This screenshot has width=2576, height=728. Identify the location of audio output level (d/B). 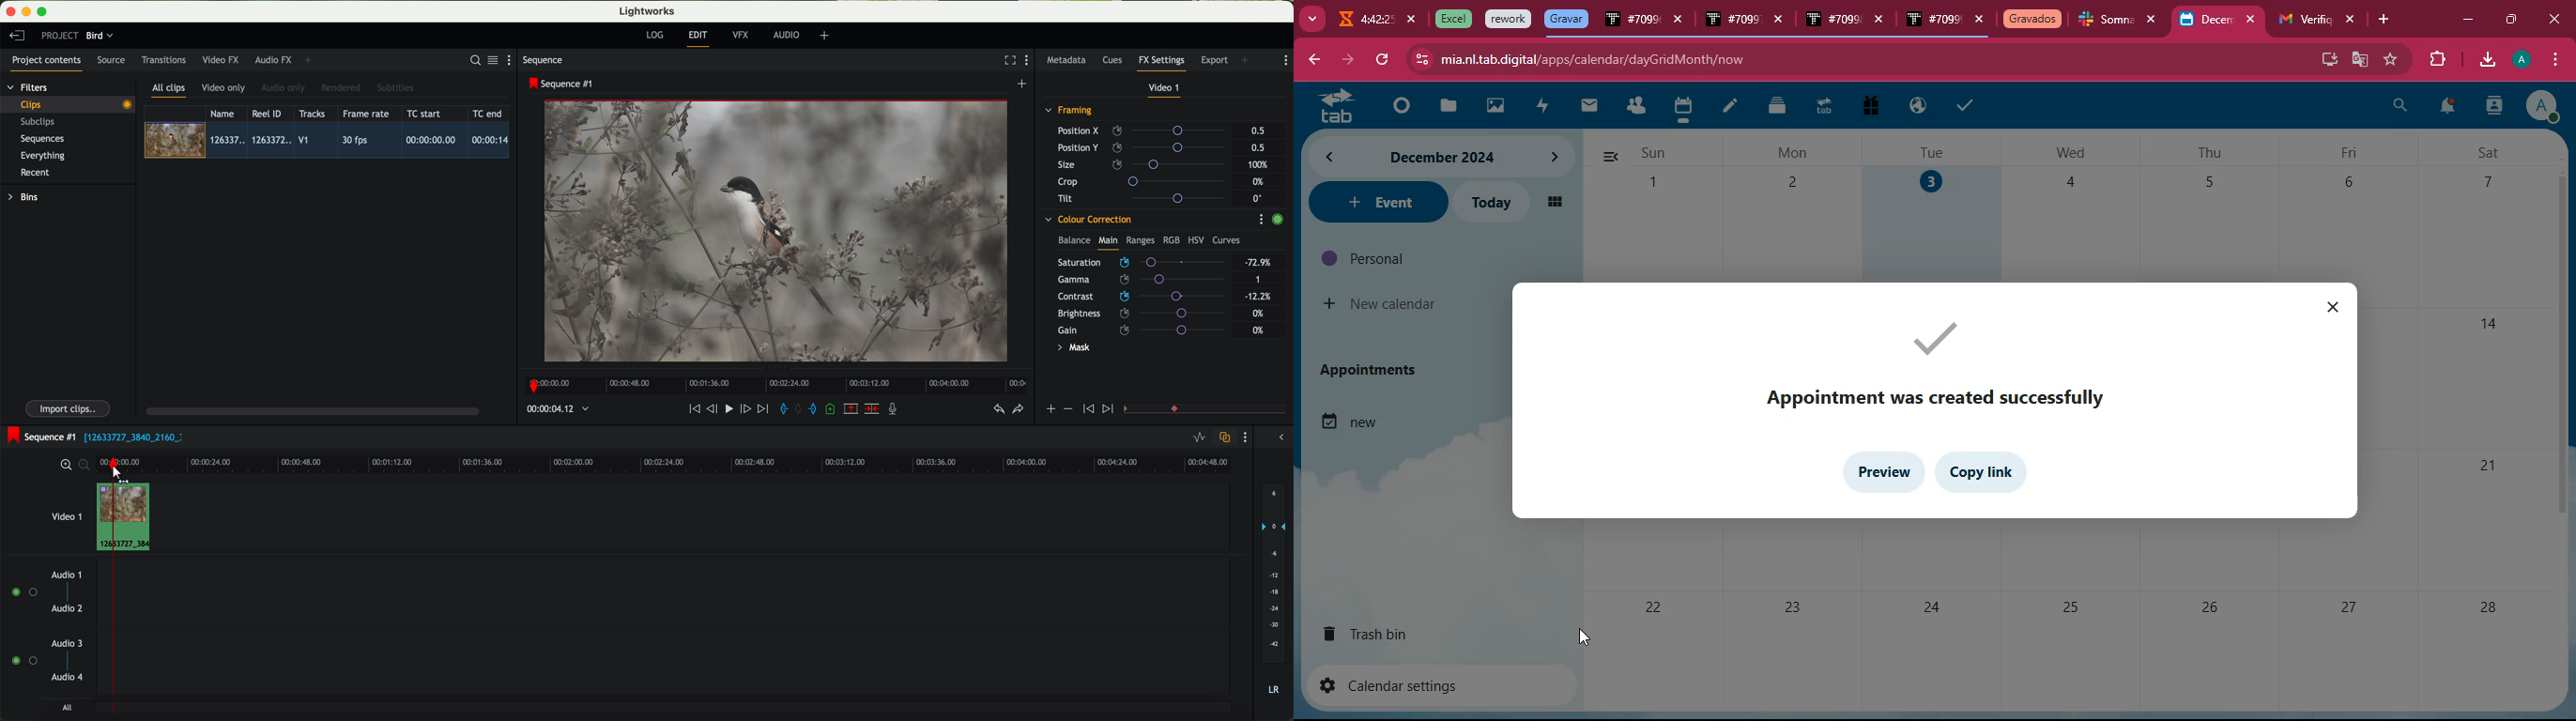
(1275, 592).